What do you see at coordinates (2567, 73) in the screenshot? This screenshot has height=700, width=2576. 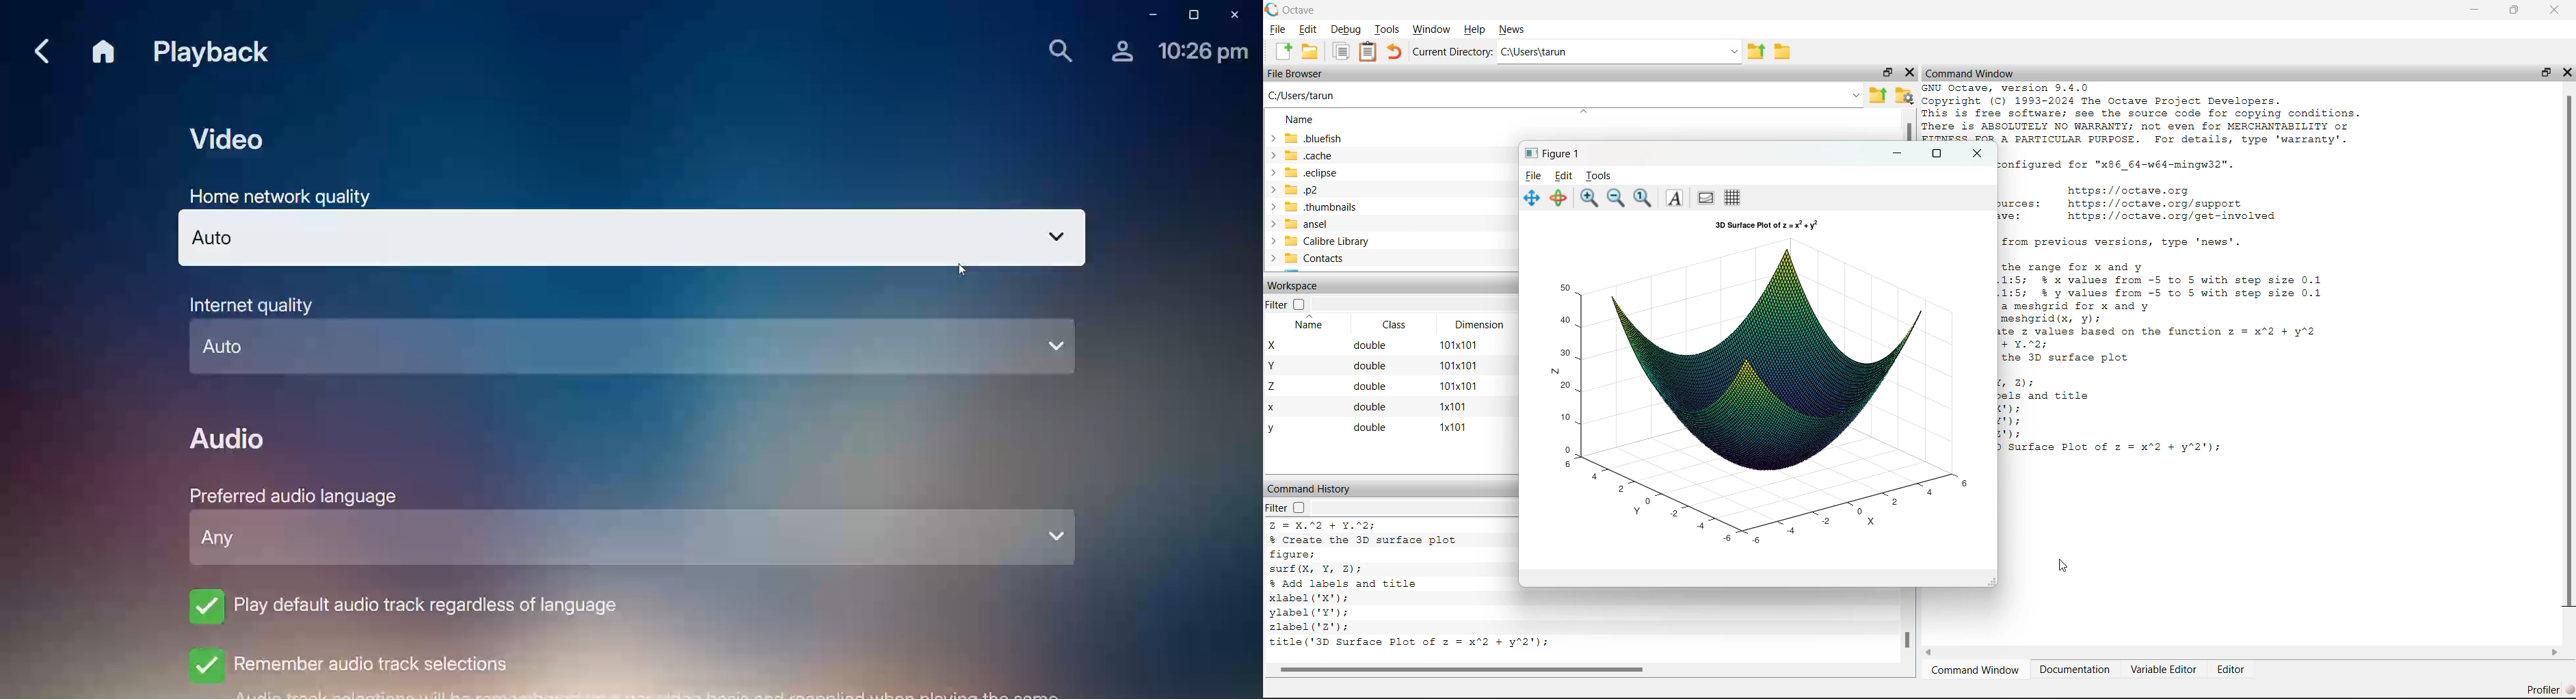 I see `Close` at bounding box center [2567, 73].